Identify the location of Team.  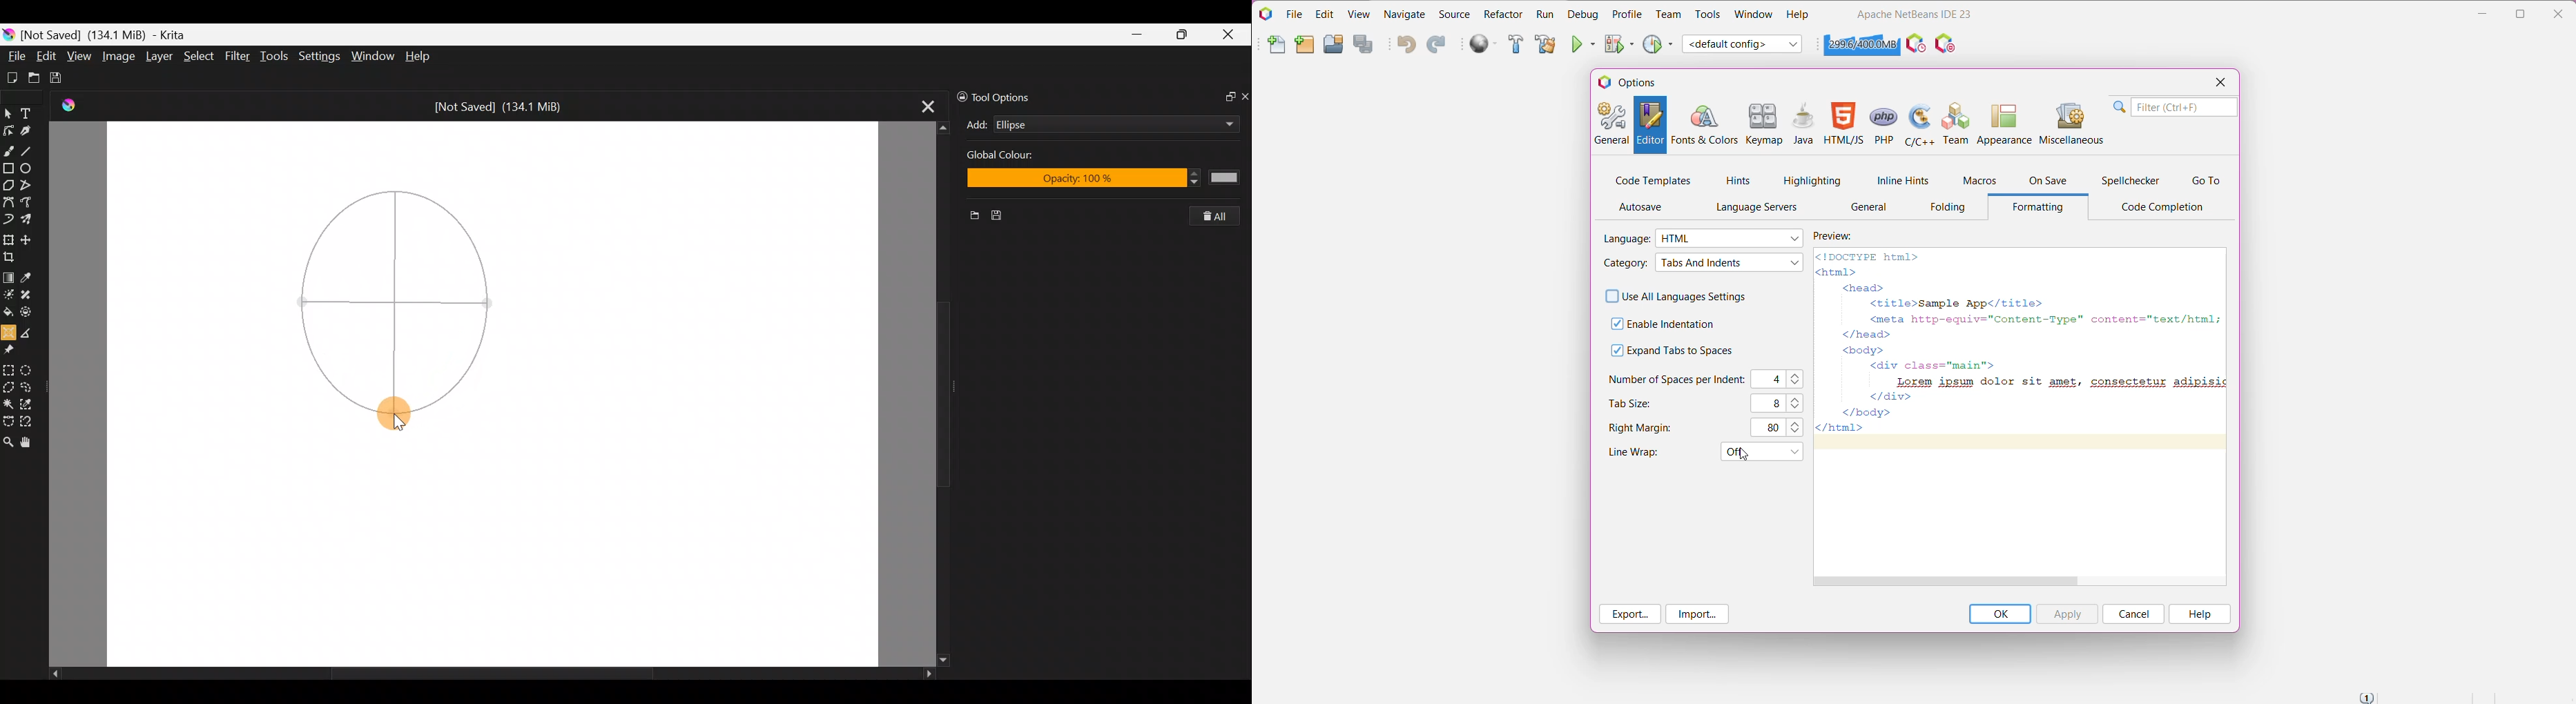
(1954, 123).